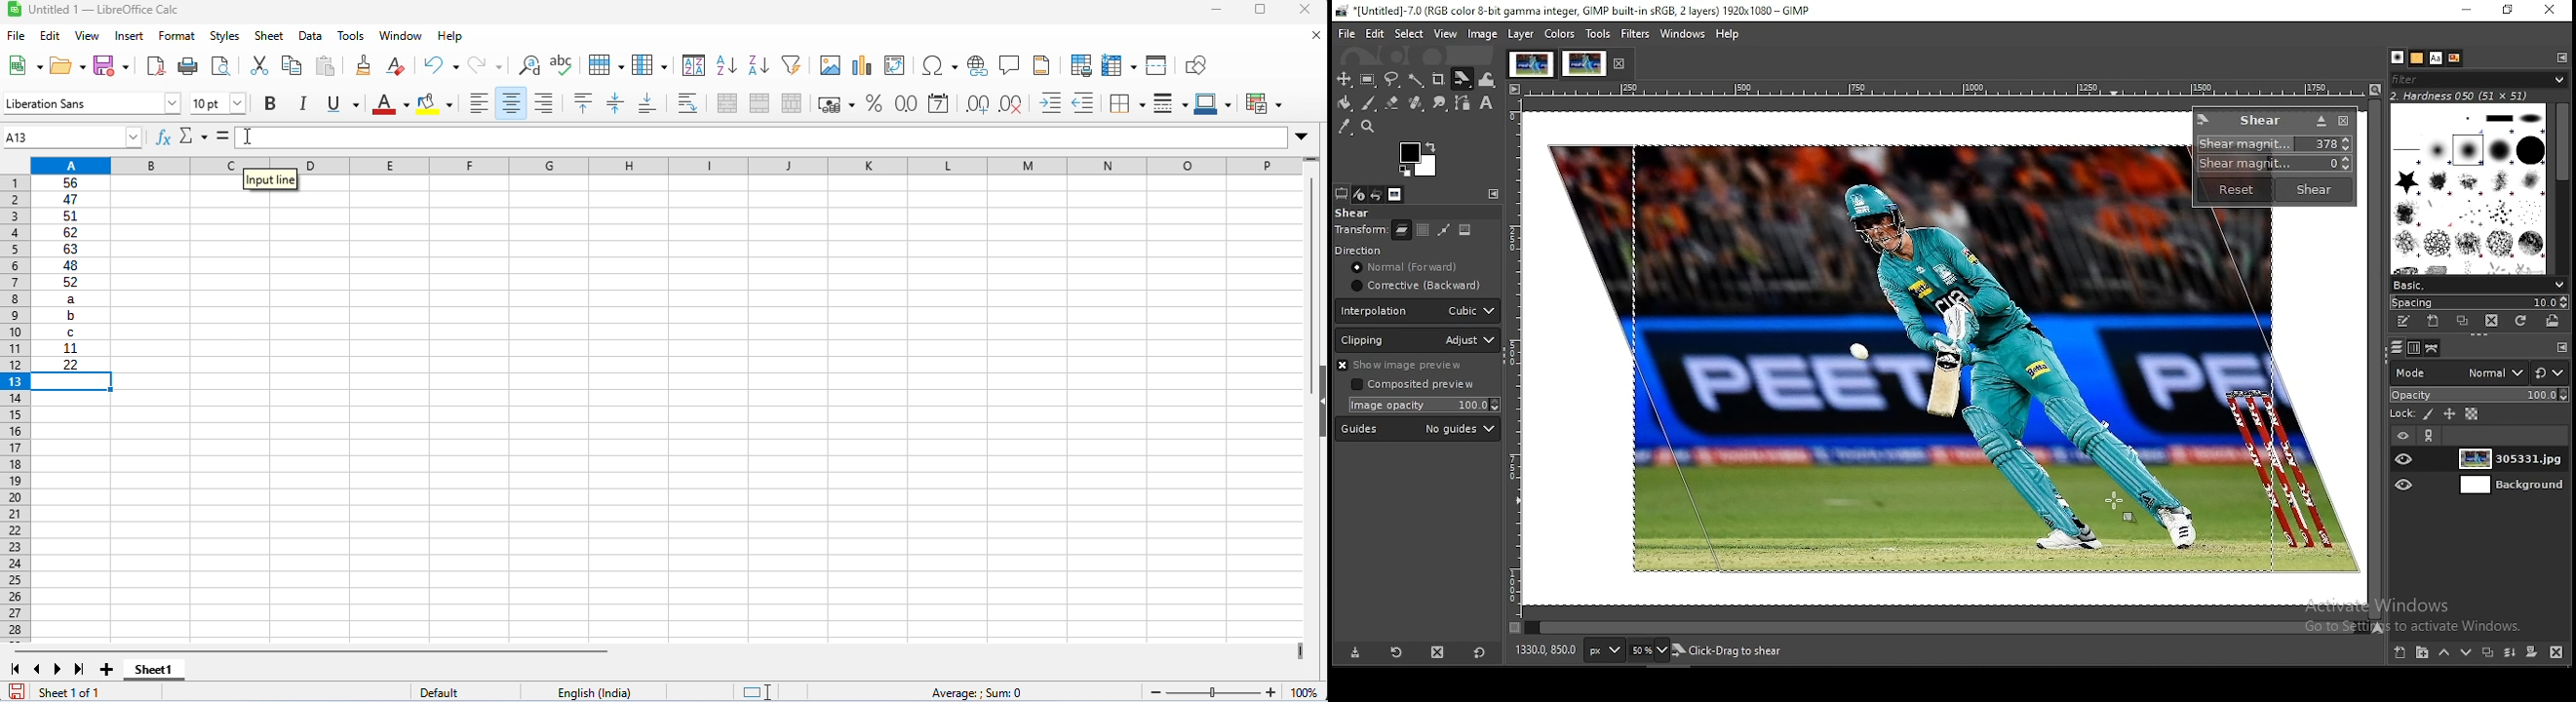 This screenshot has width=2576, height=728. Describe the element at coordinates (1302, 651) in the screenshot. I see `drag to view next columns` at that location.